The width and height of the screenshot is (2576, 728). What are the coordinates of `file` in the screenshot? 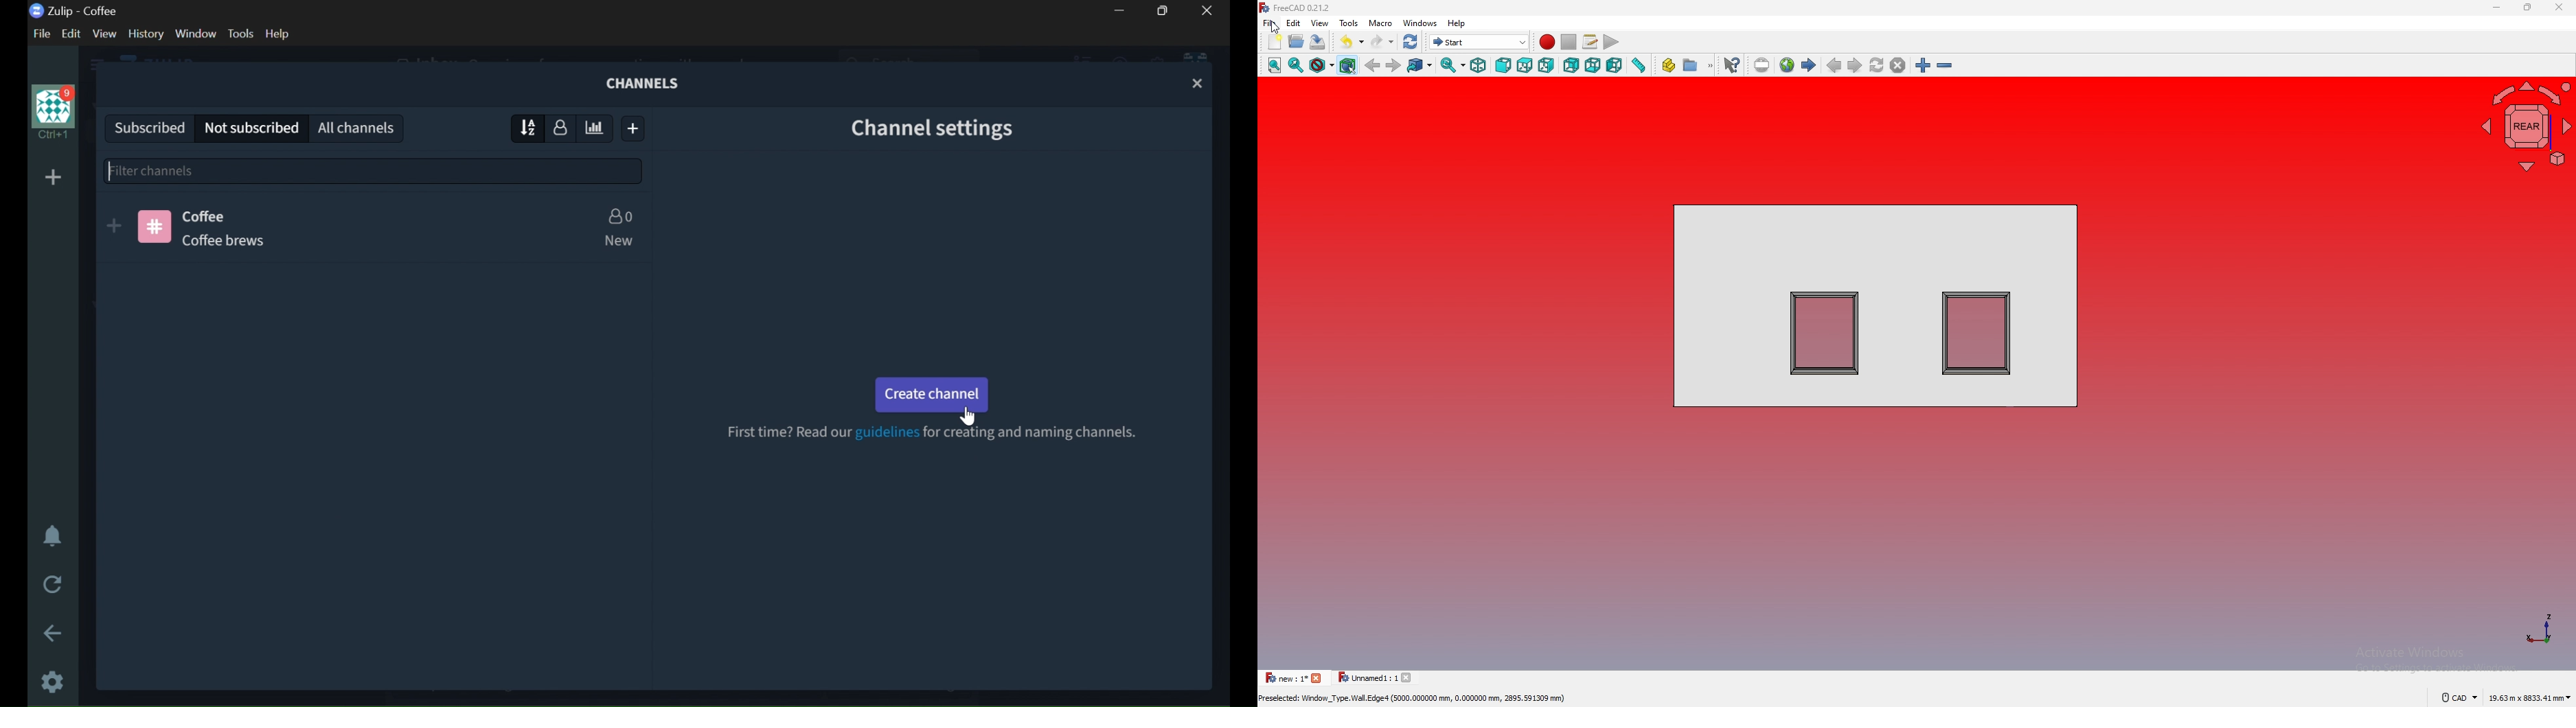 It's located at (39, 33).